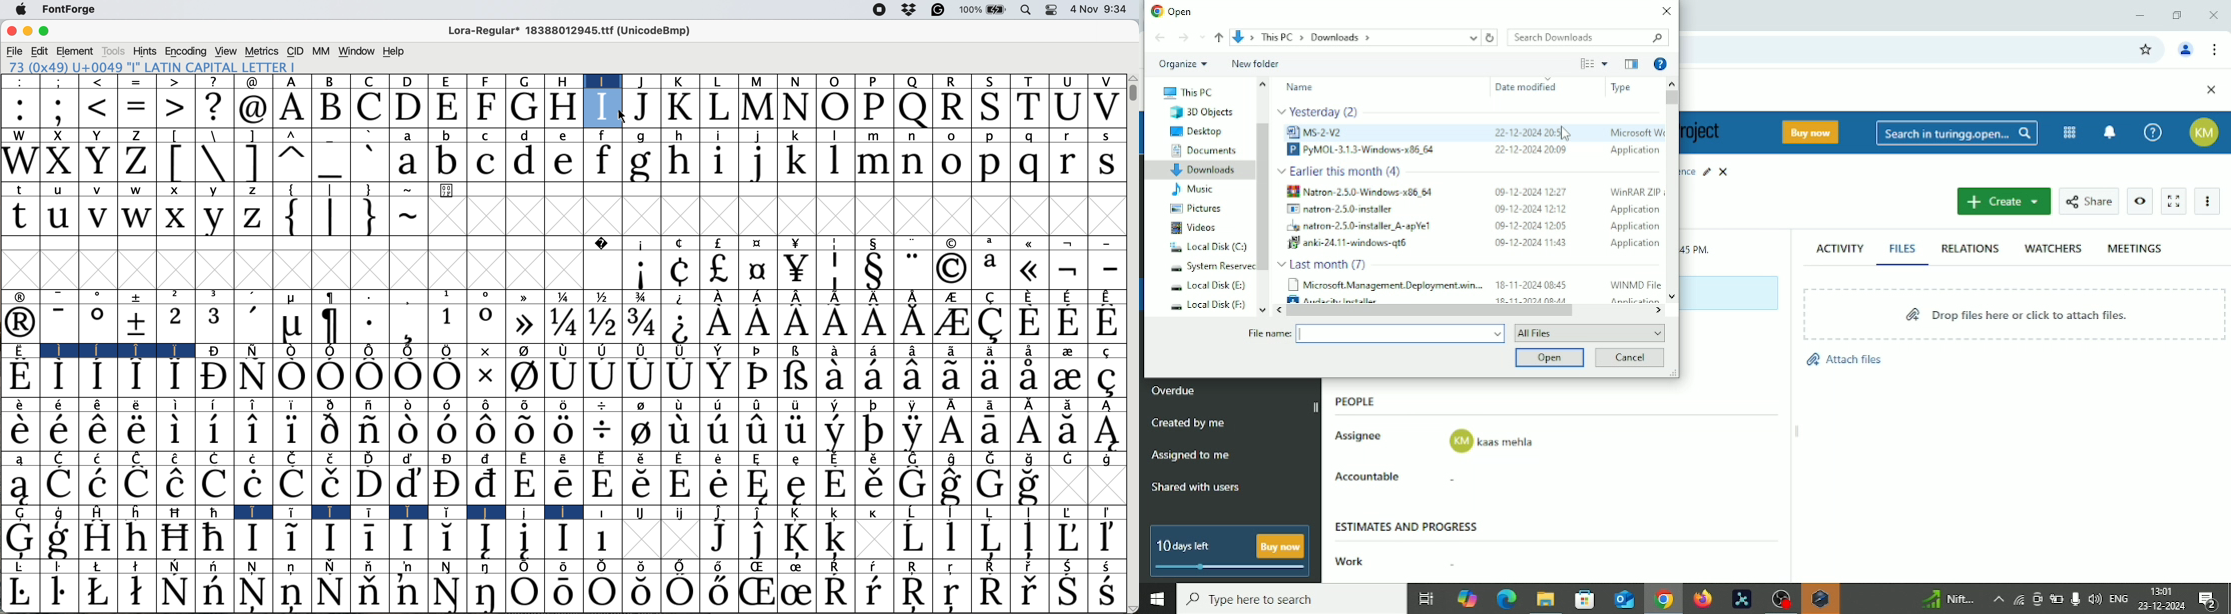  I want to click on Symbol, so click(176, 566).